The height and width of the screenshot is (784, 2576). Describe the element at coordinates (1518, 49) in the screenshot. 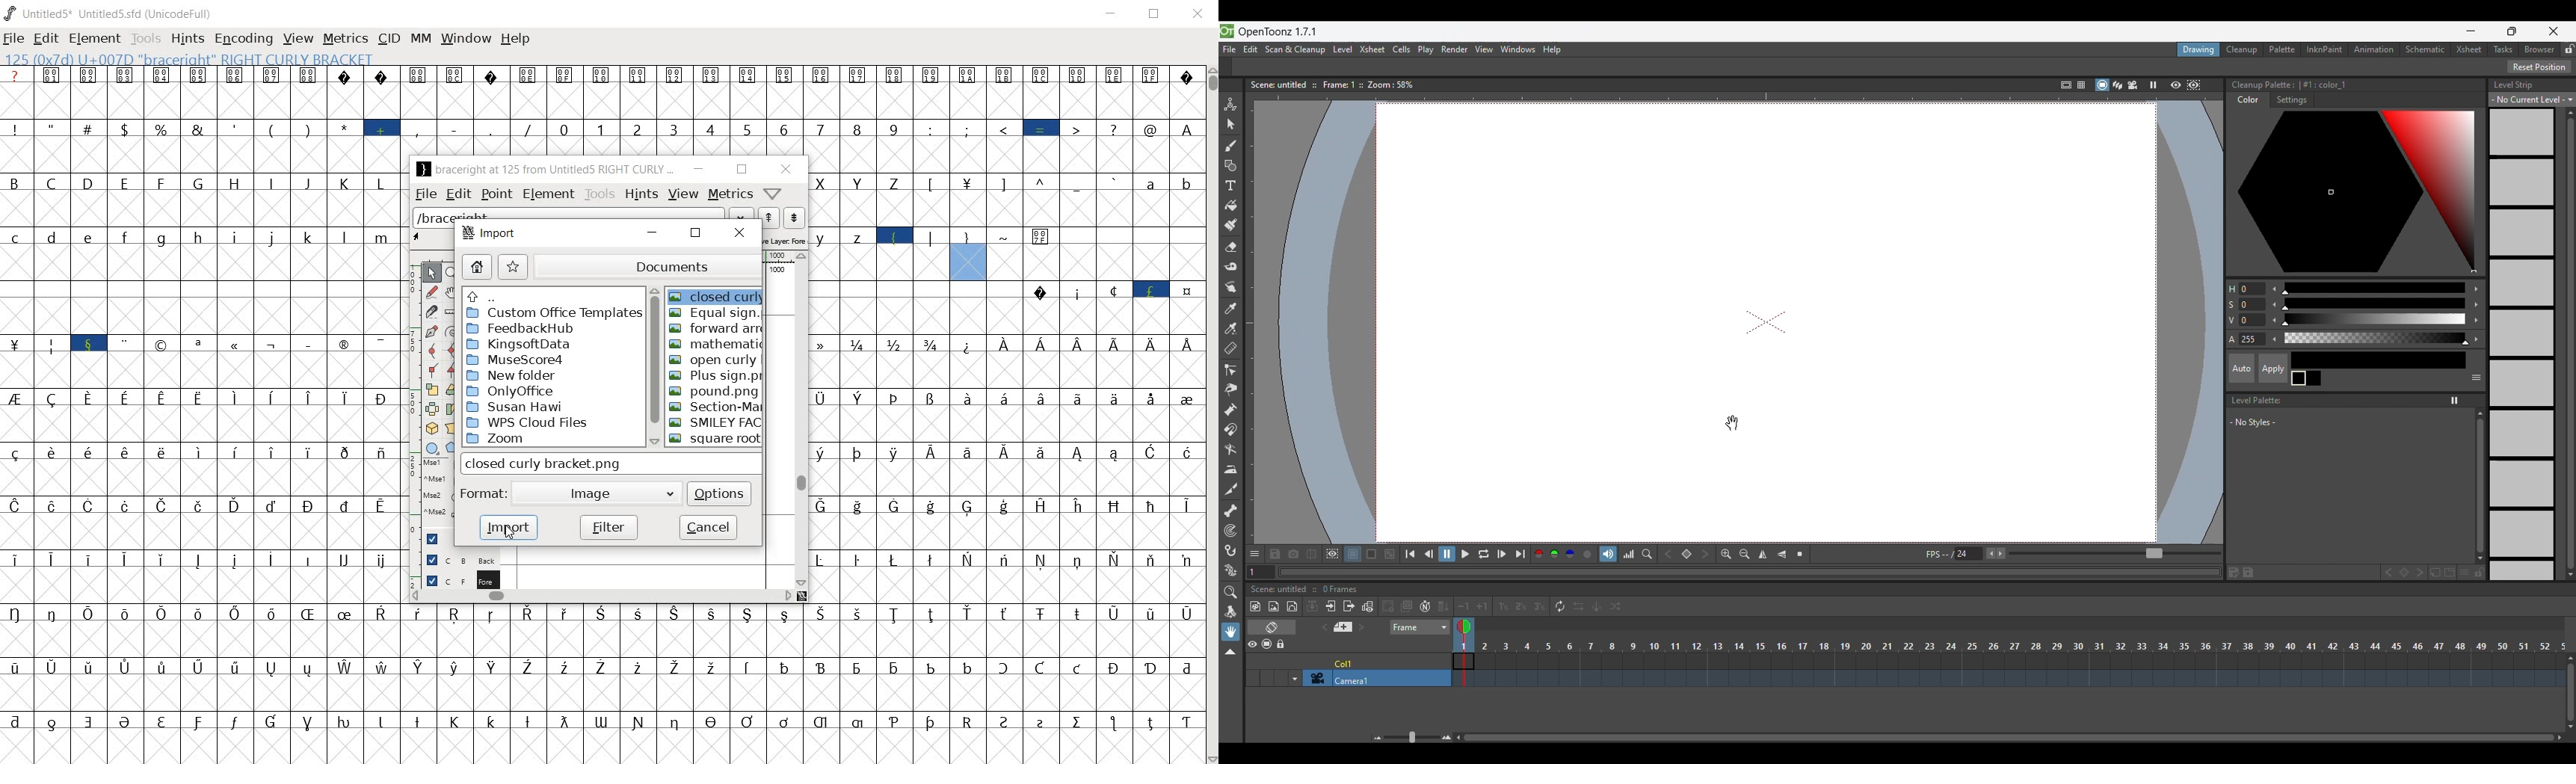

I see `Windows` at that location.